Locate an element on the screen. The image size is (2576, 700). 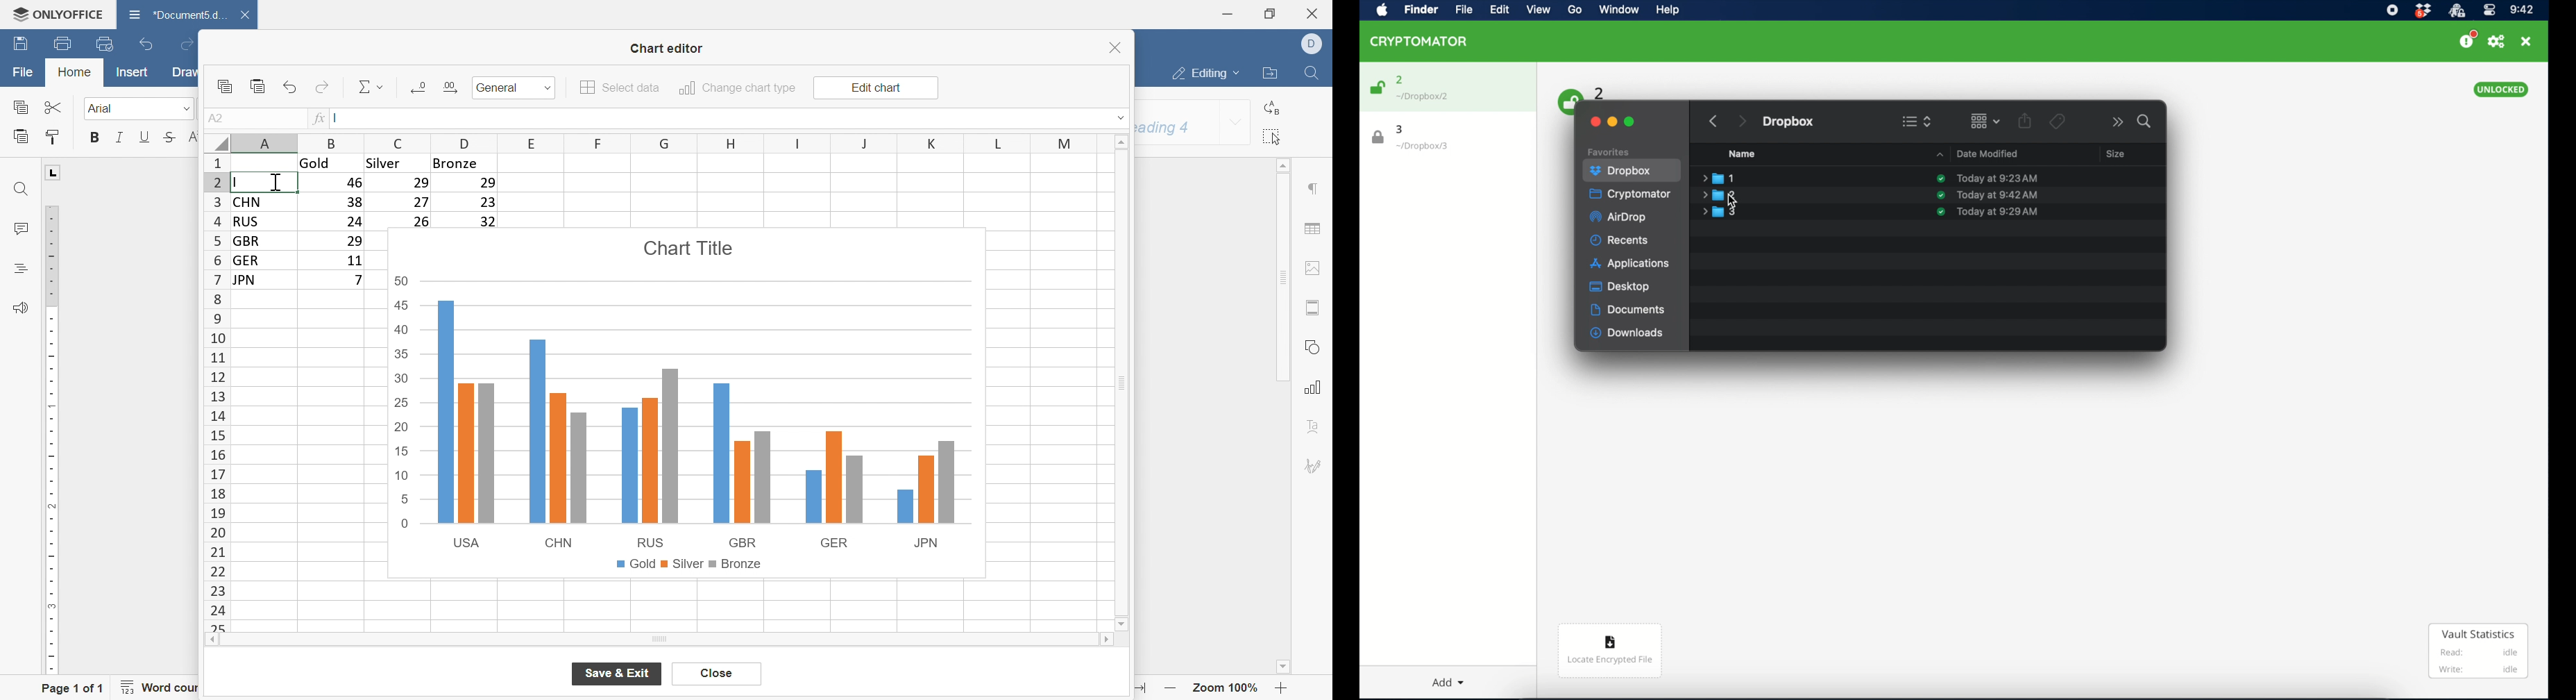
L is located at coordinates (53, 171).